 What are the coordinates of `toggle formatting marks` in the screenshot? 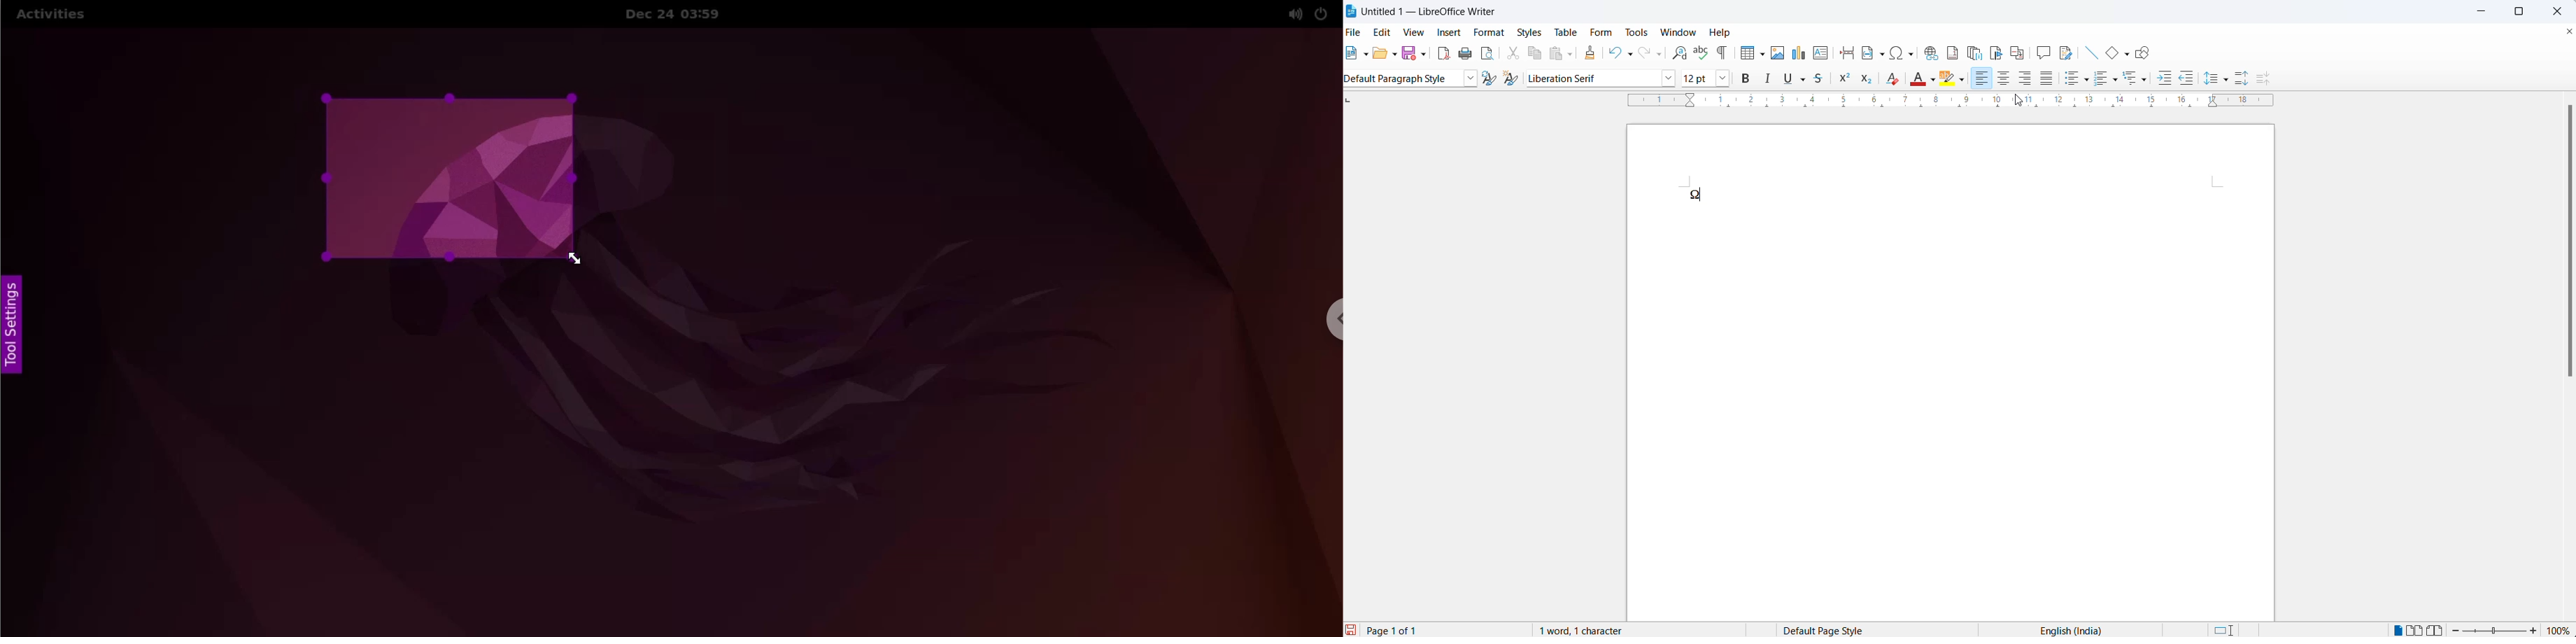 It's located at (1721, 53).